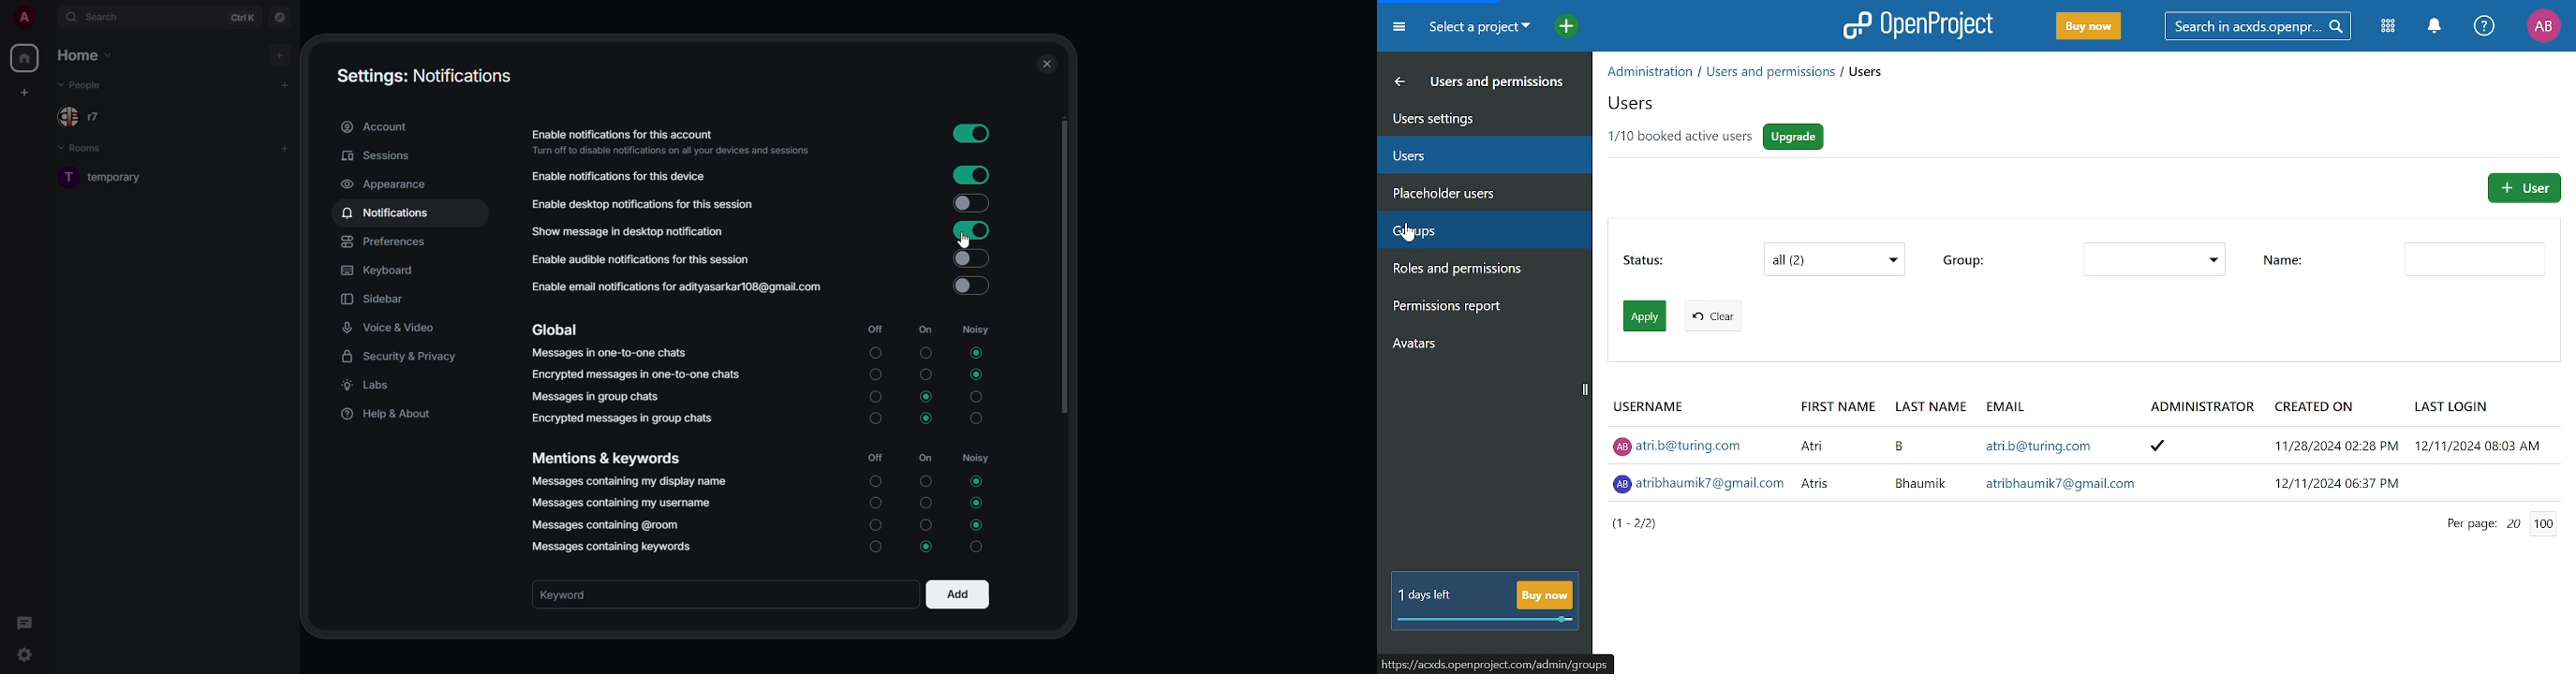 This screenshot has height=700, width=2576. What do you see at coordinates (2543, 25) in the screenshot?
I see `Profile` at bounding box center [2543, 25].